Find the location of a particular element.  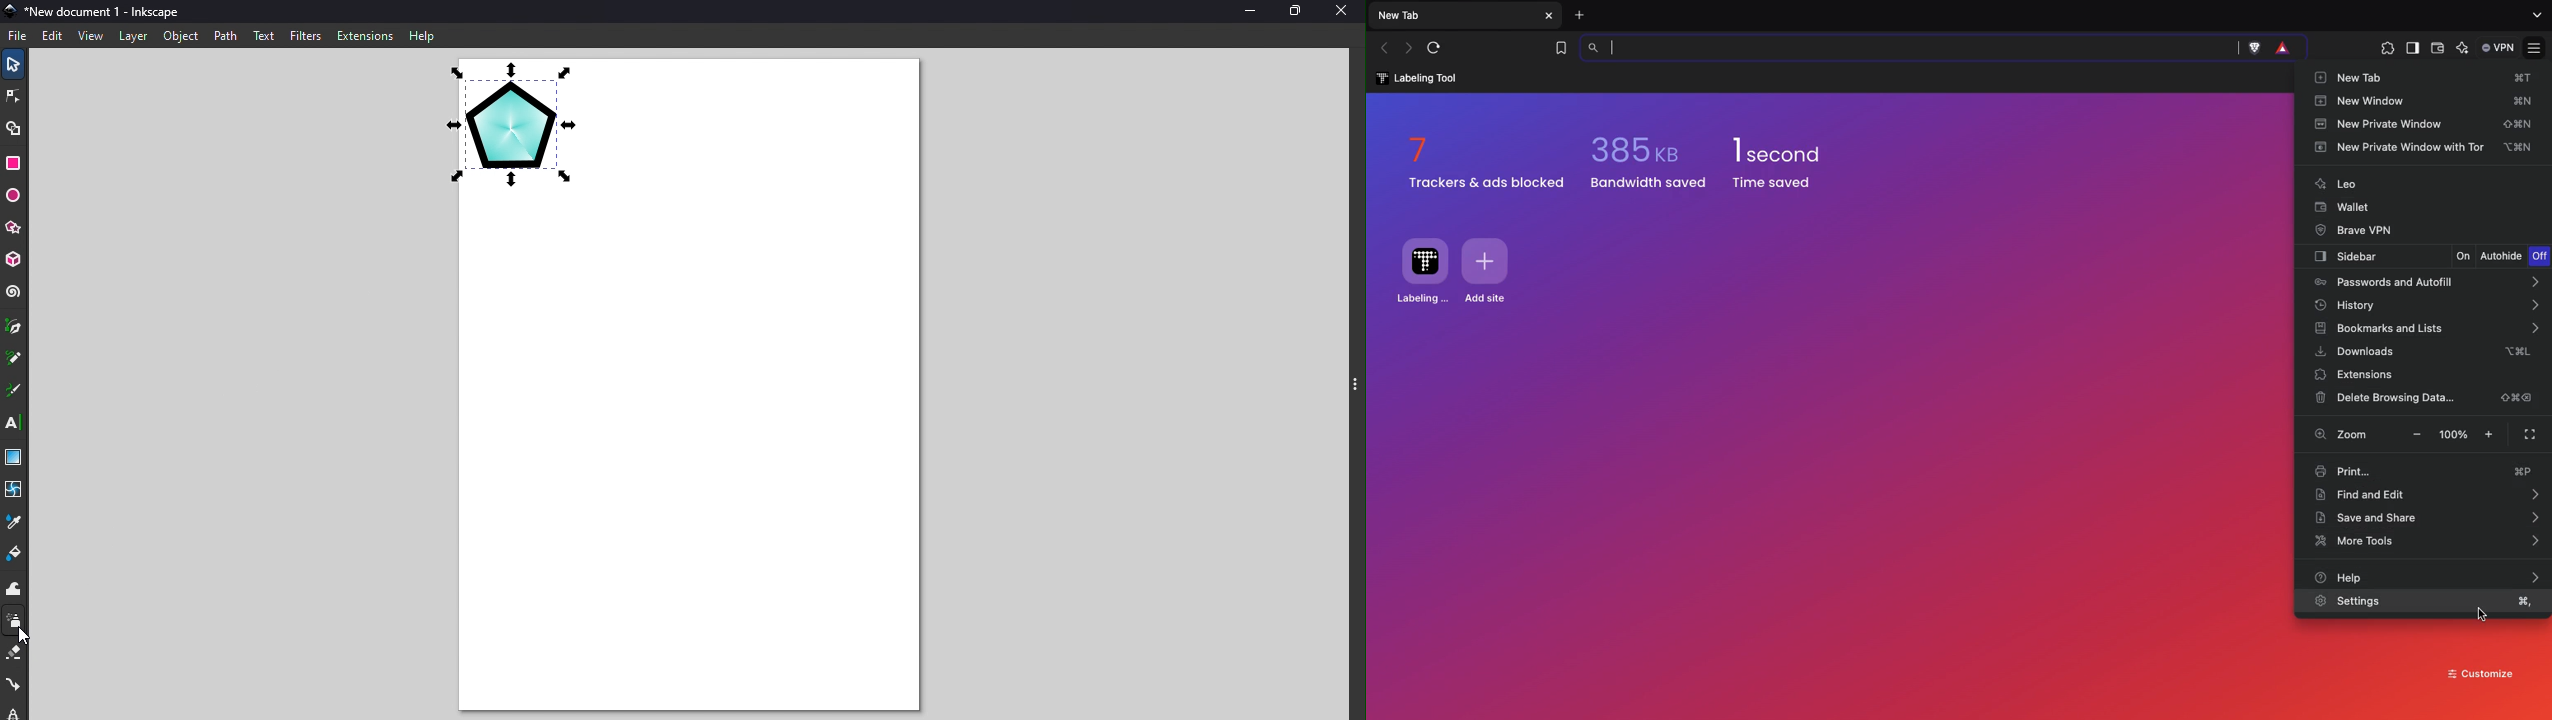

Canvas is located at coordinates (688, 388).